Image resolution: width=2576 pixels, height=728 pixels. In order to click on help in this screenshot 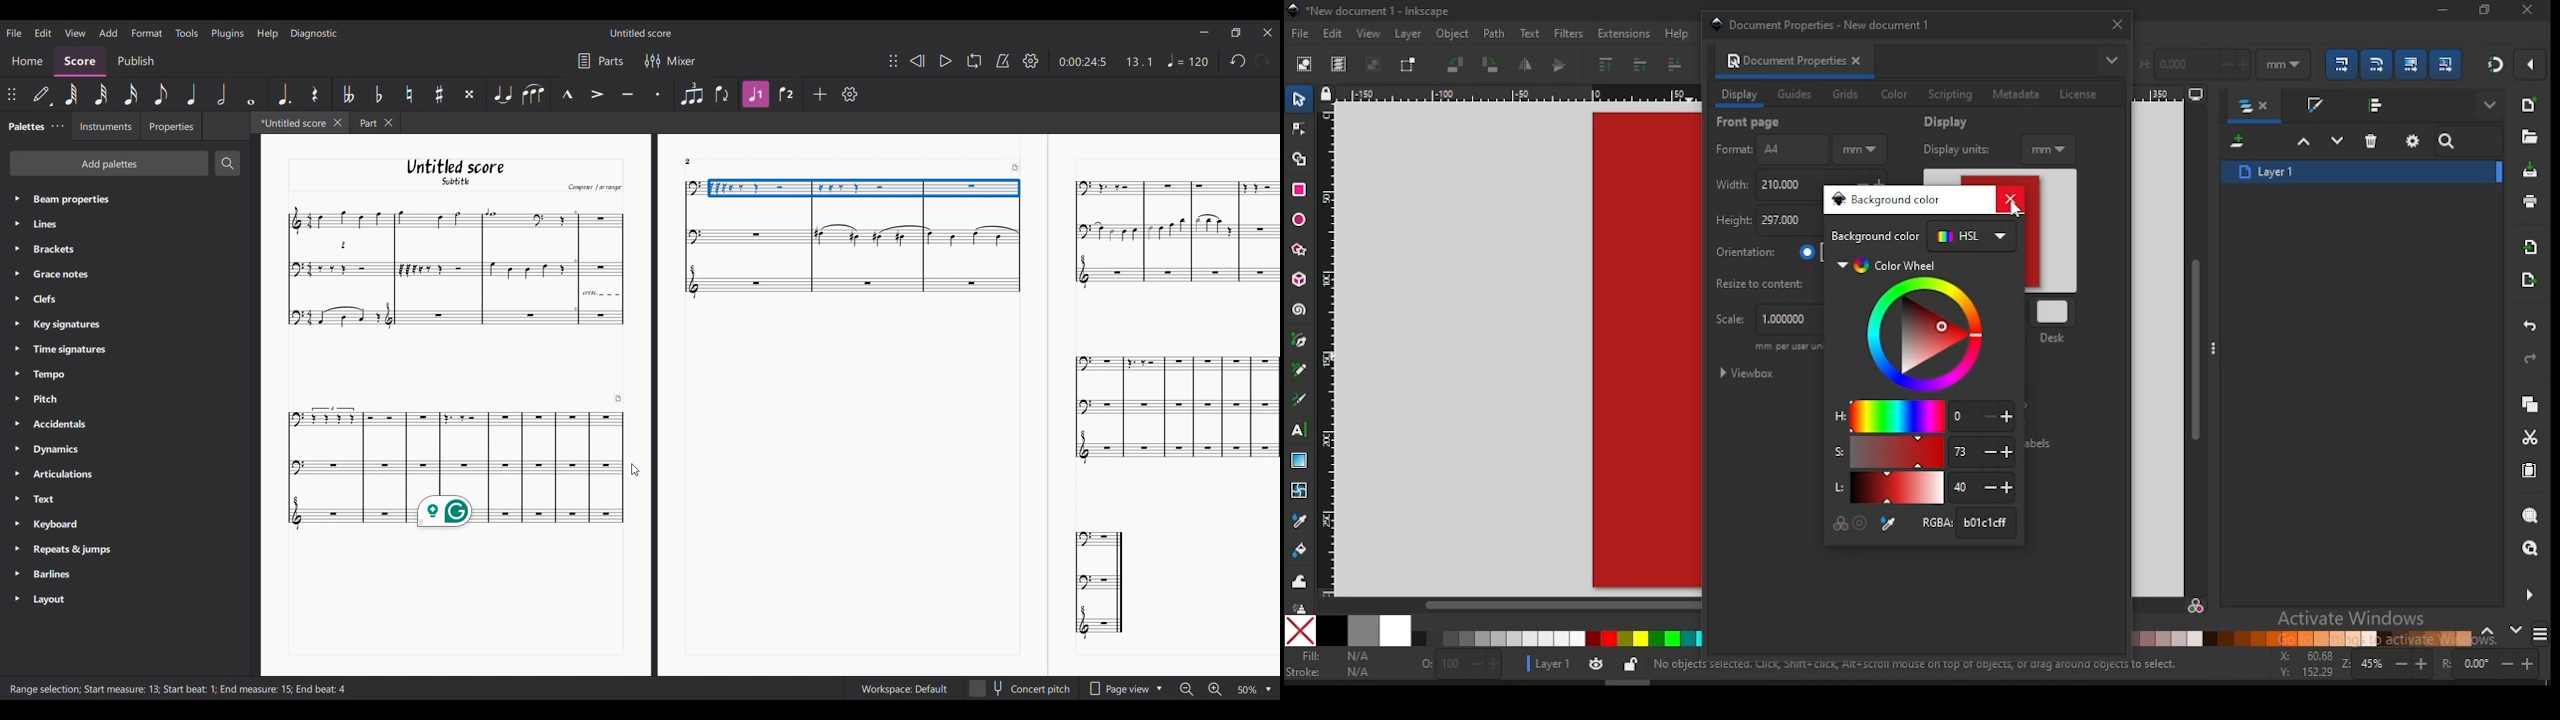, I will do `click(1680, 33)`.